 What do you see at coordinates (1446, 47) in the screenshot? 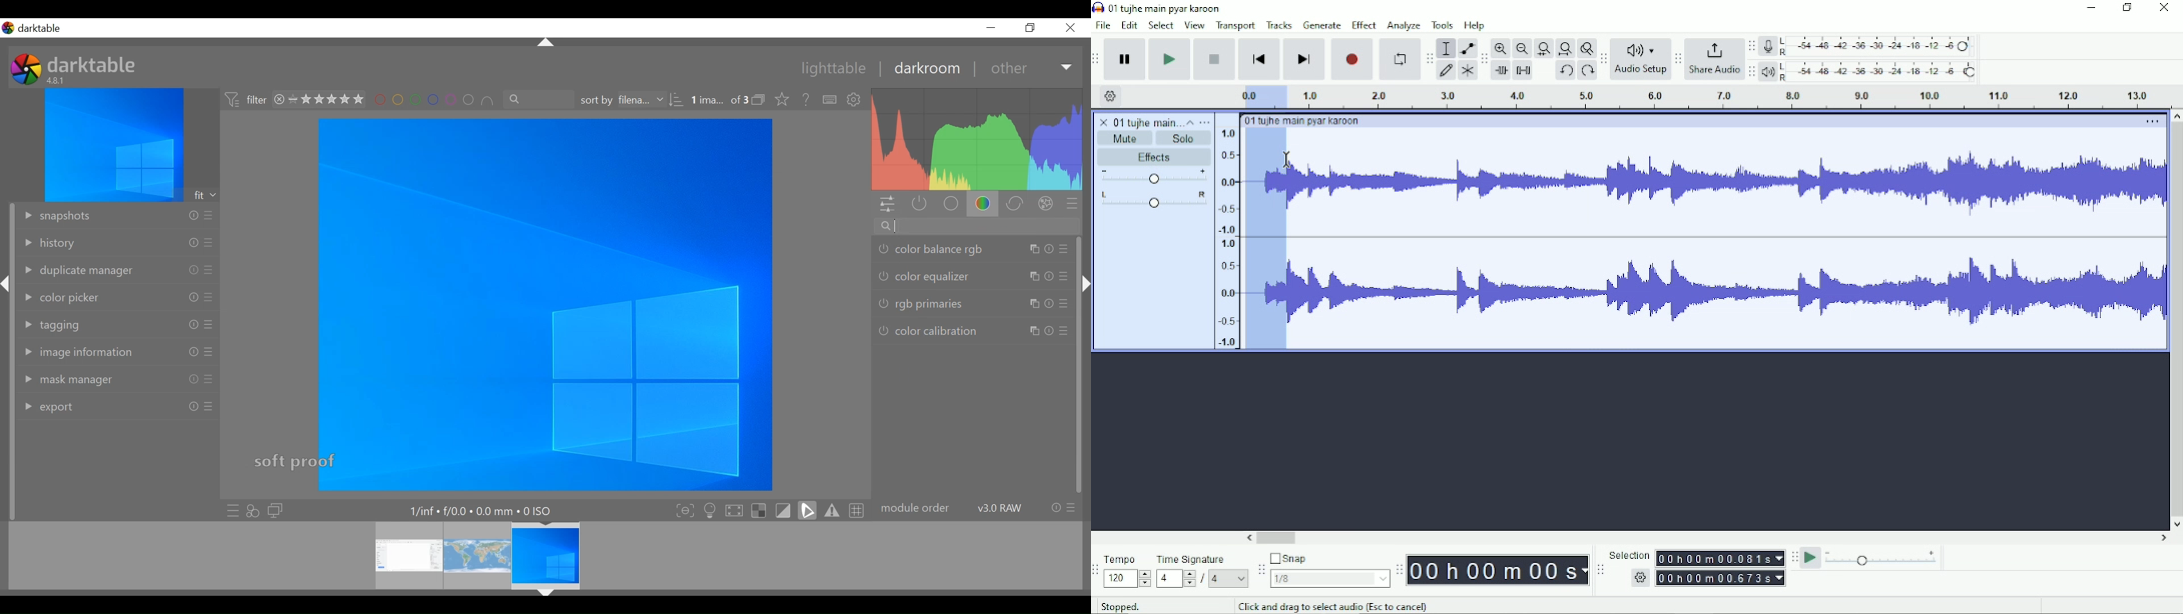
I see `Selection tool` at bounding box center [1446, 47].